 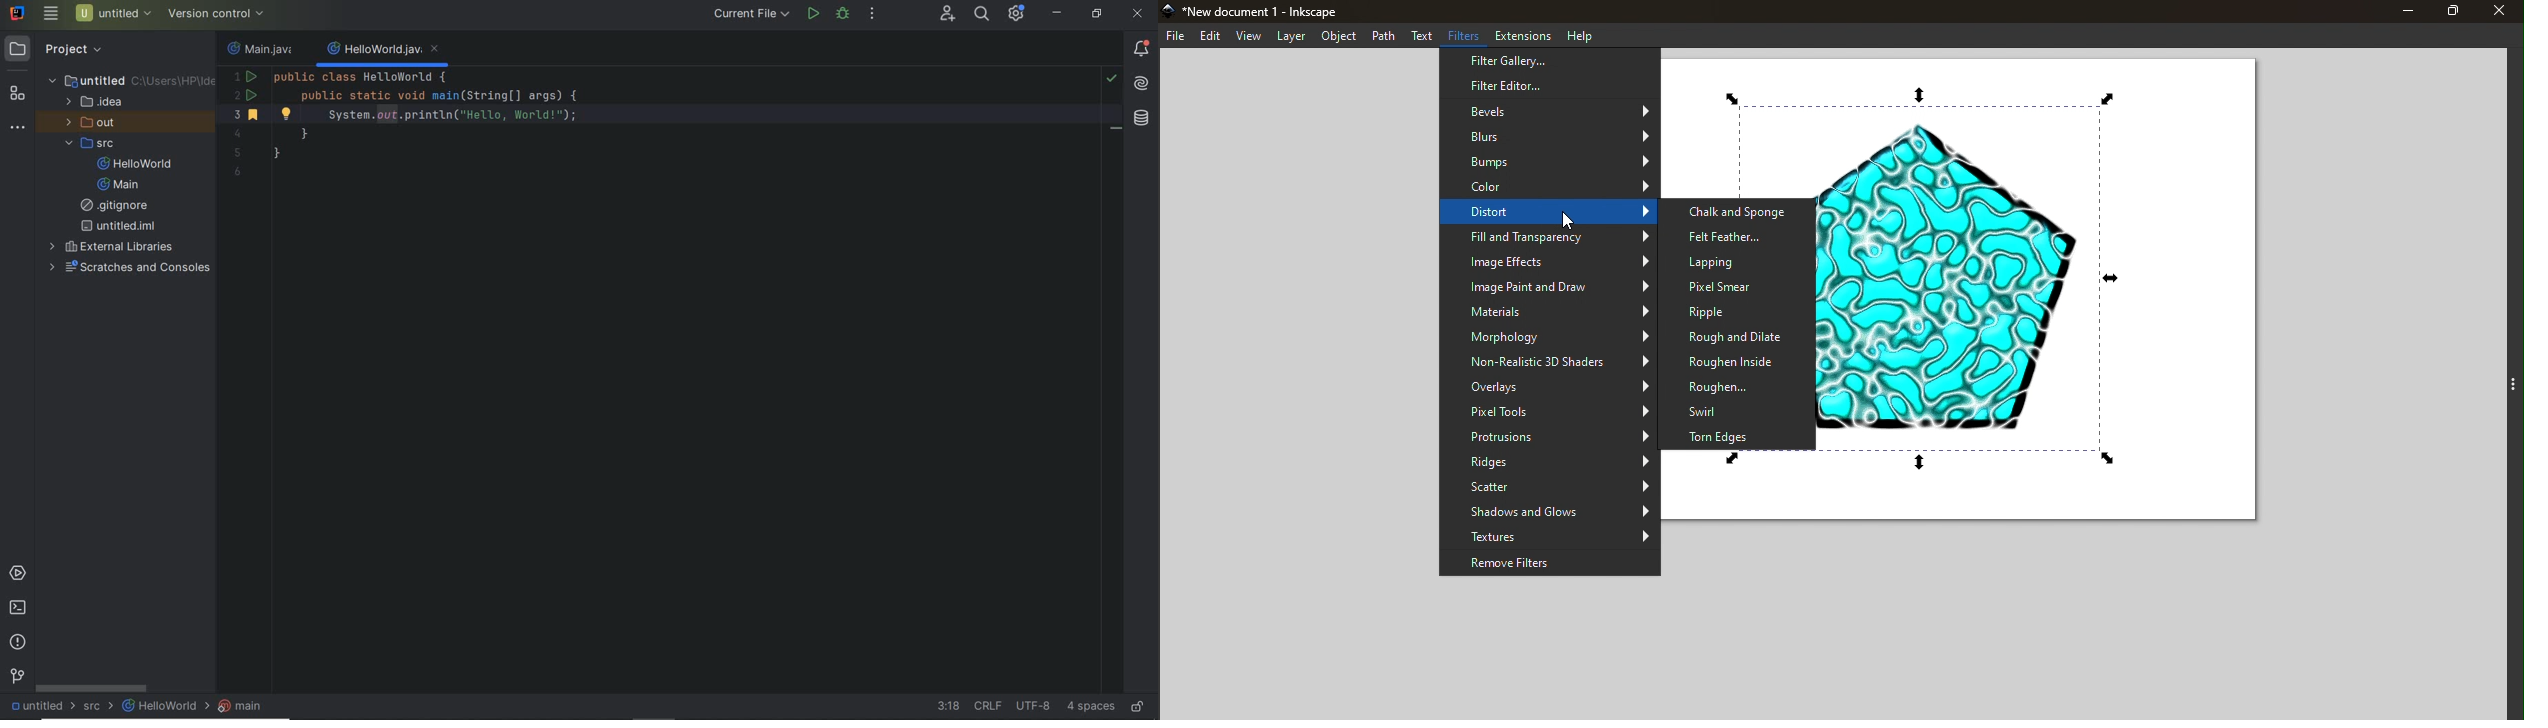 I want to click on src, so click(x=90, y=144).